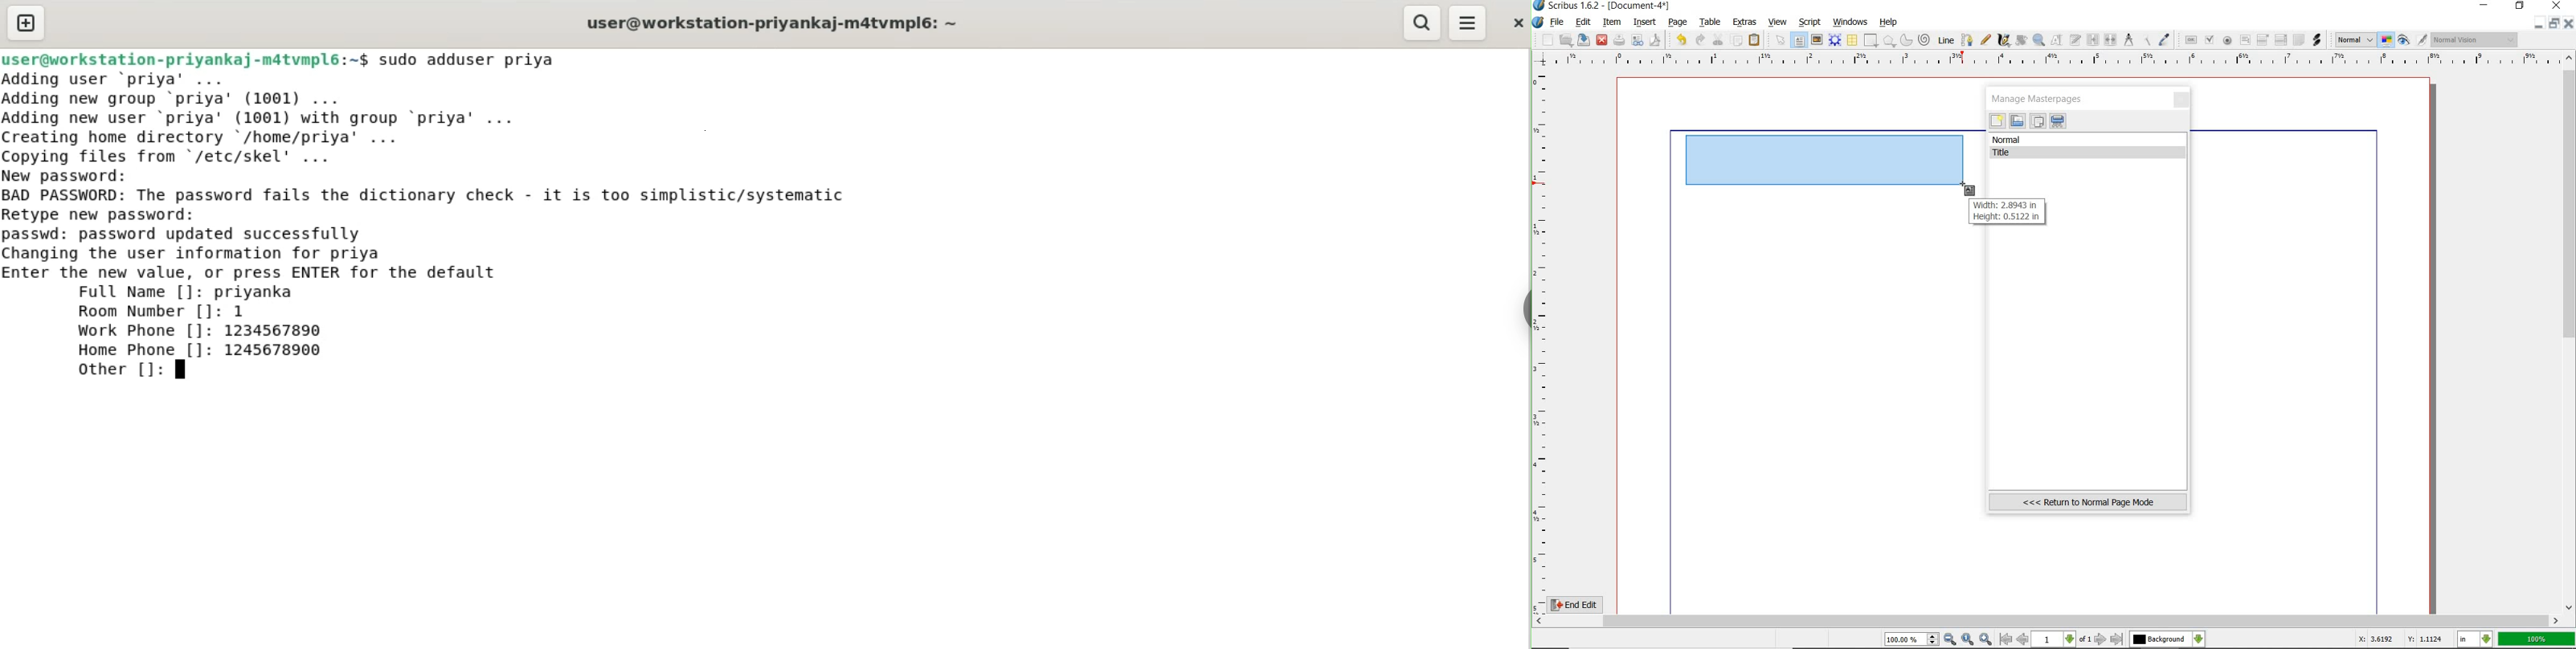 The image size is (2576, 672). I want to click on close, so click(1602, 39).